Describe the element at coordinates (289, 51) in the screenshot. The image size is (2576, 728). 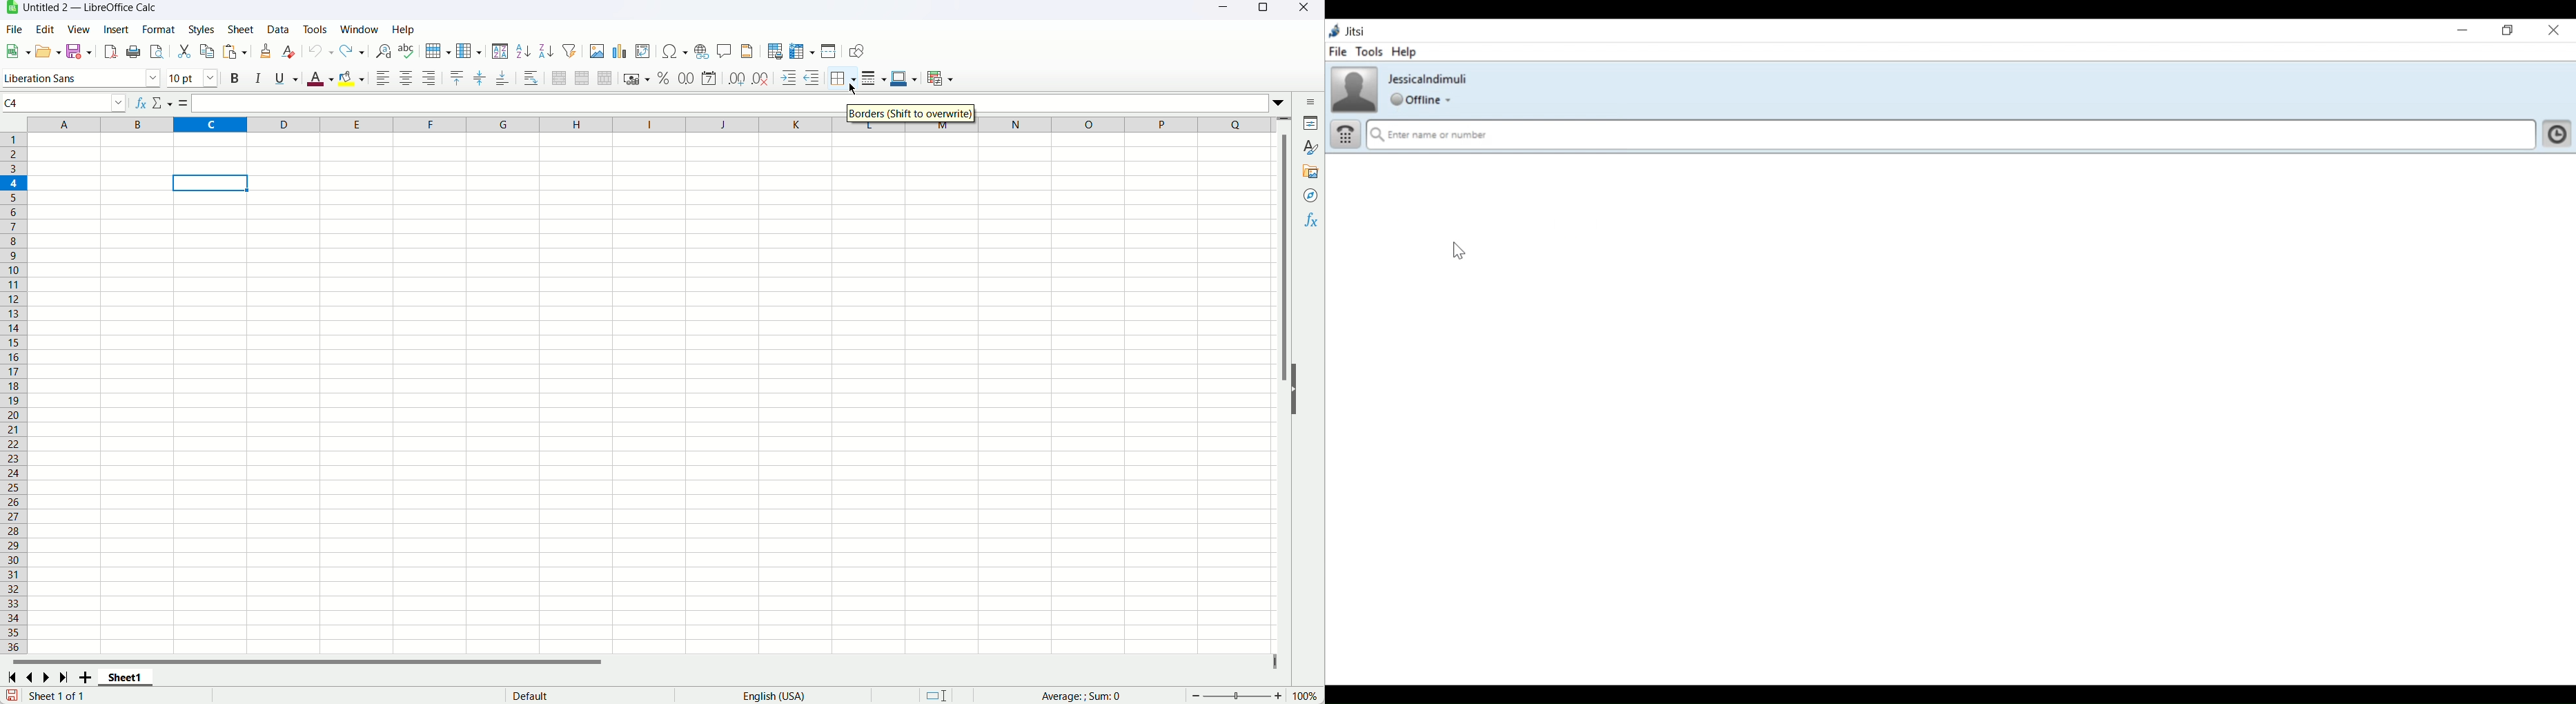
I see `Clear formatting` at that location.